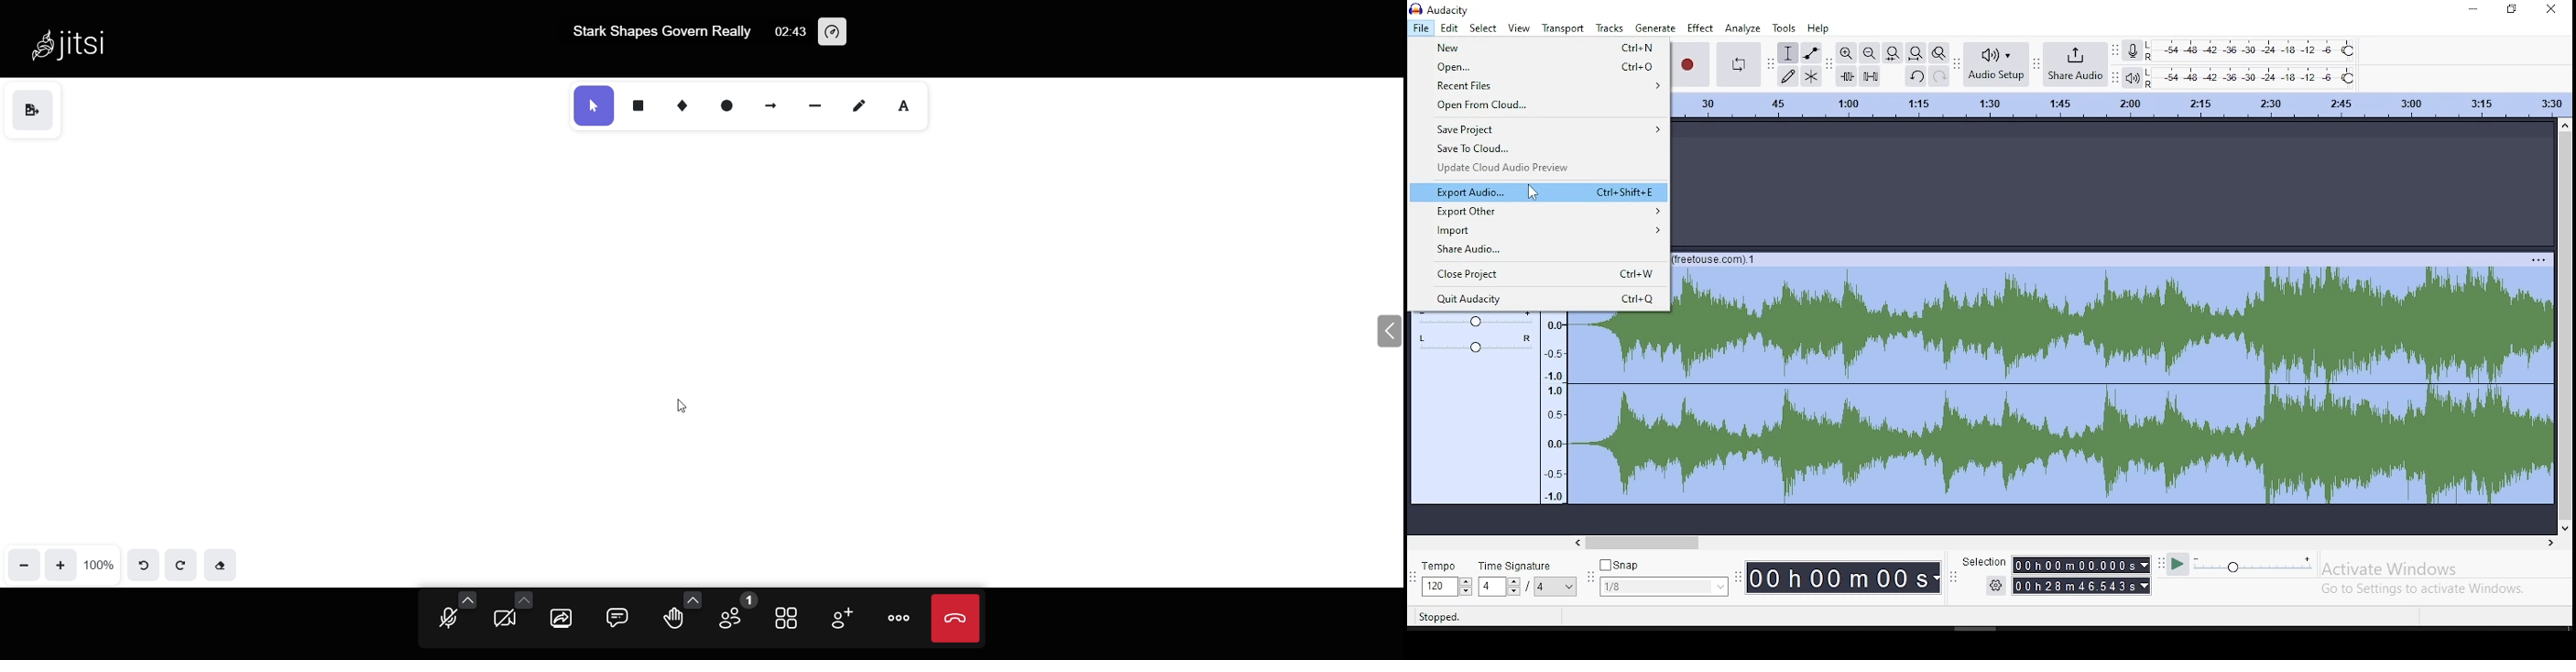  What do you see at coordinates (1915, 76) in the screenshot?
I see `undo` at bounding box center [1915, 76].